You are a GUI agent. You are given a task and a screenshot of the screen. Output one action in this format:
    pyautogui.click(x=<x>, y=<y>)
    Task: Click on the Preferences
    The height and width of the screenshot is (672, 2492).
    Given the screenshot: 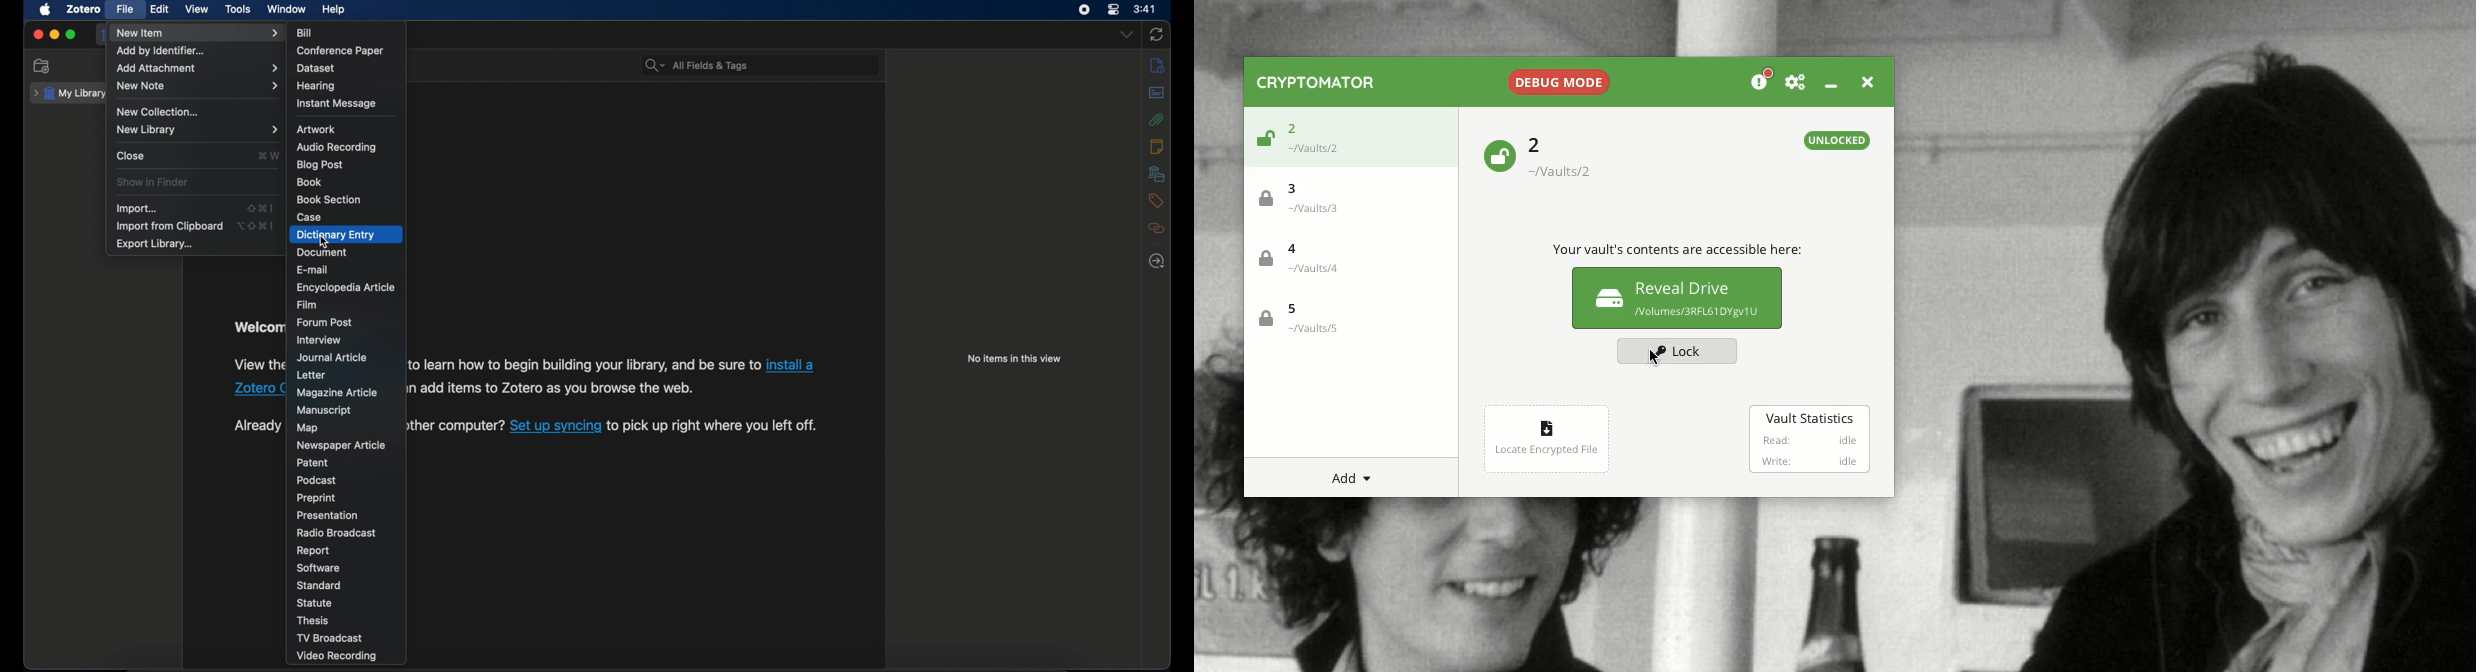 What is the action you would take?
    pyautogui.click(x=1795, y=83)
    